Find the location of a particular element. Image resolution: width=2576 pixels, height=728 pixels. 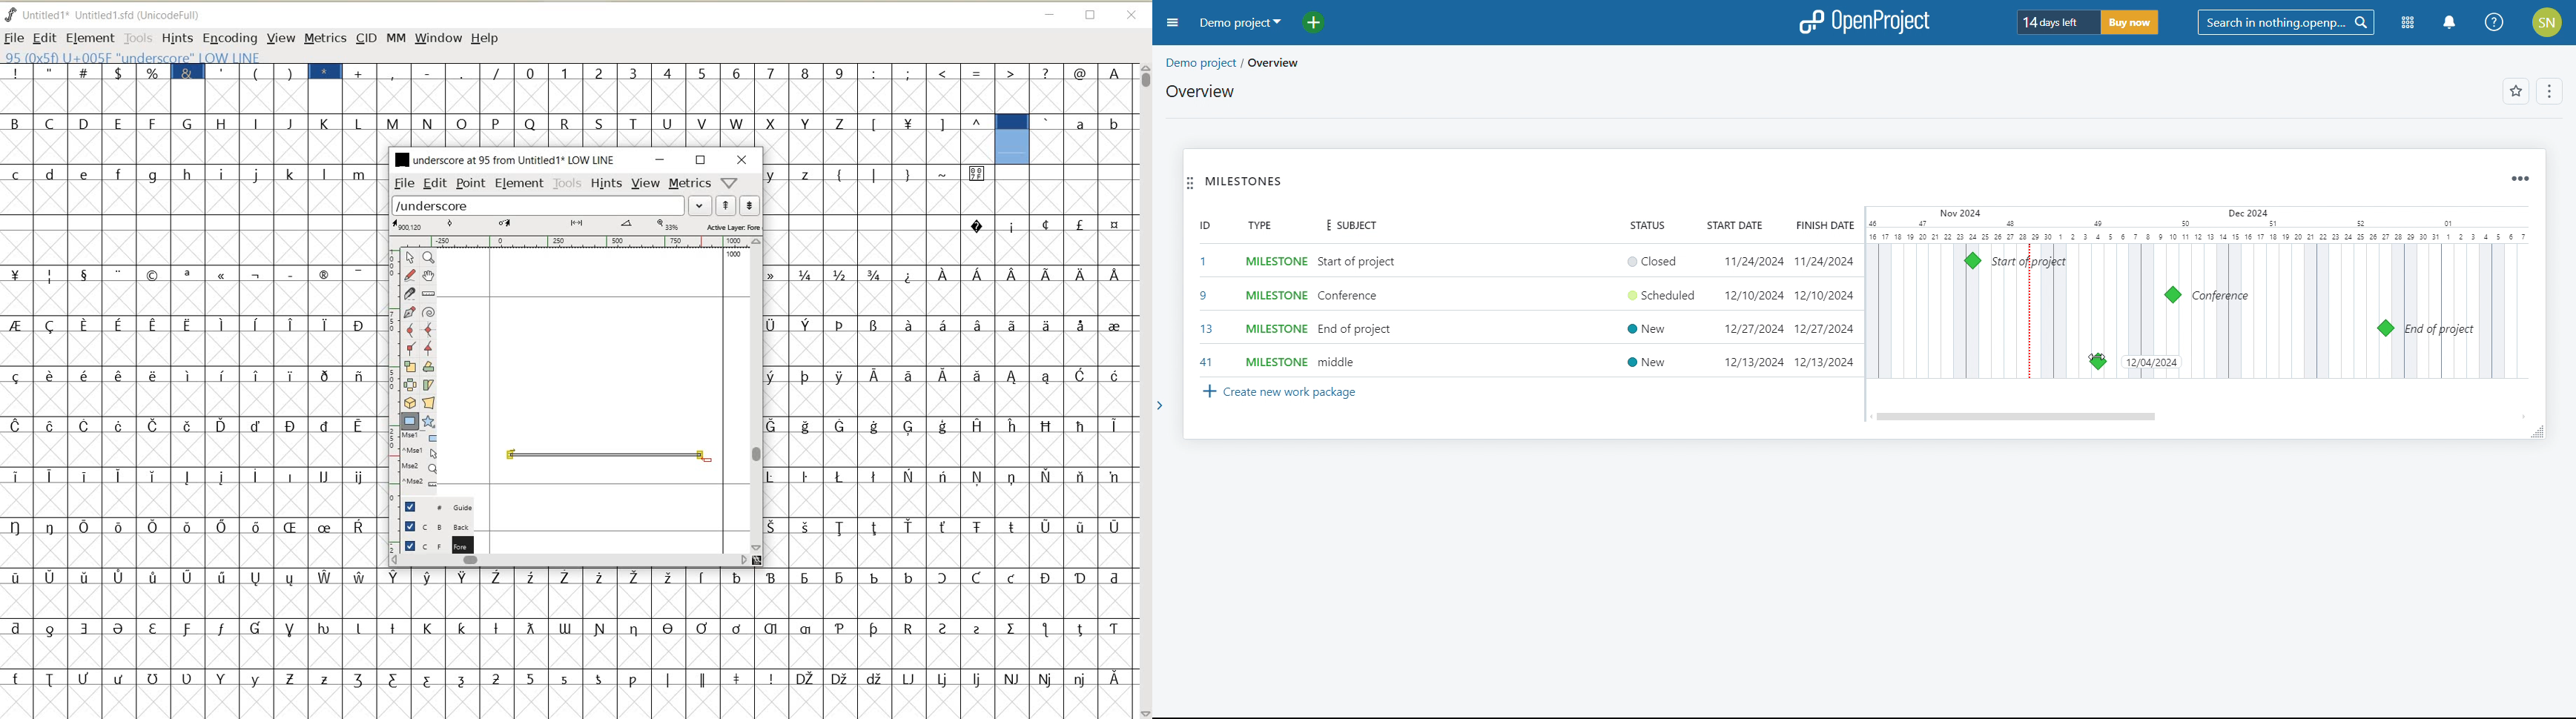

widget options is located at coordinates (2520, 179).